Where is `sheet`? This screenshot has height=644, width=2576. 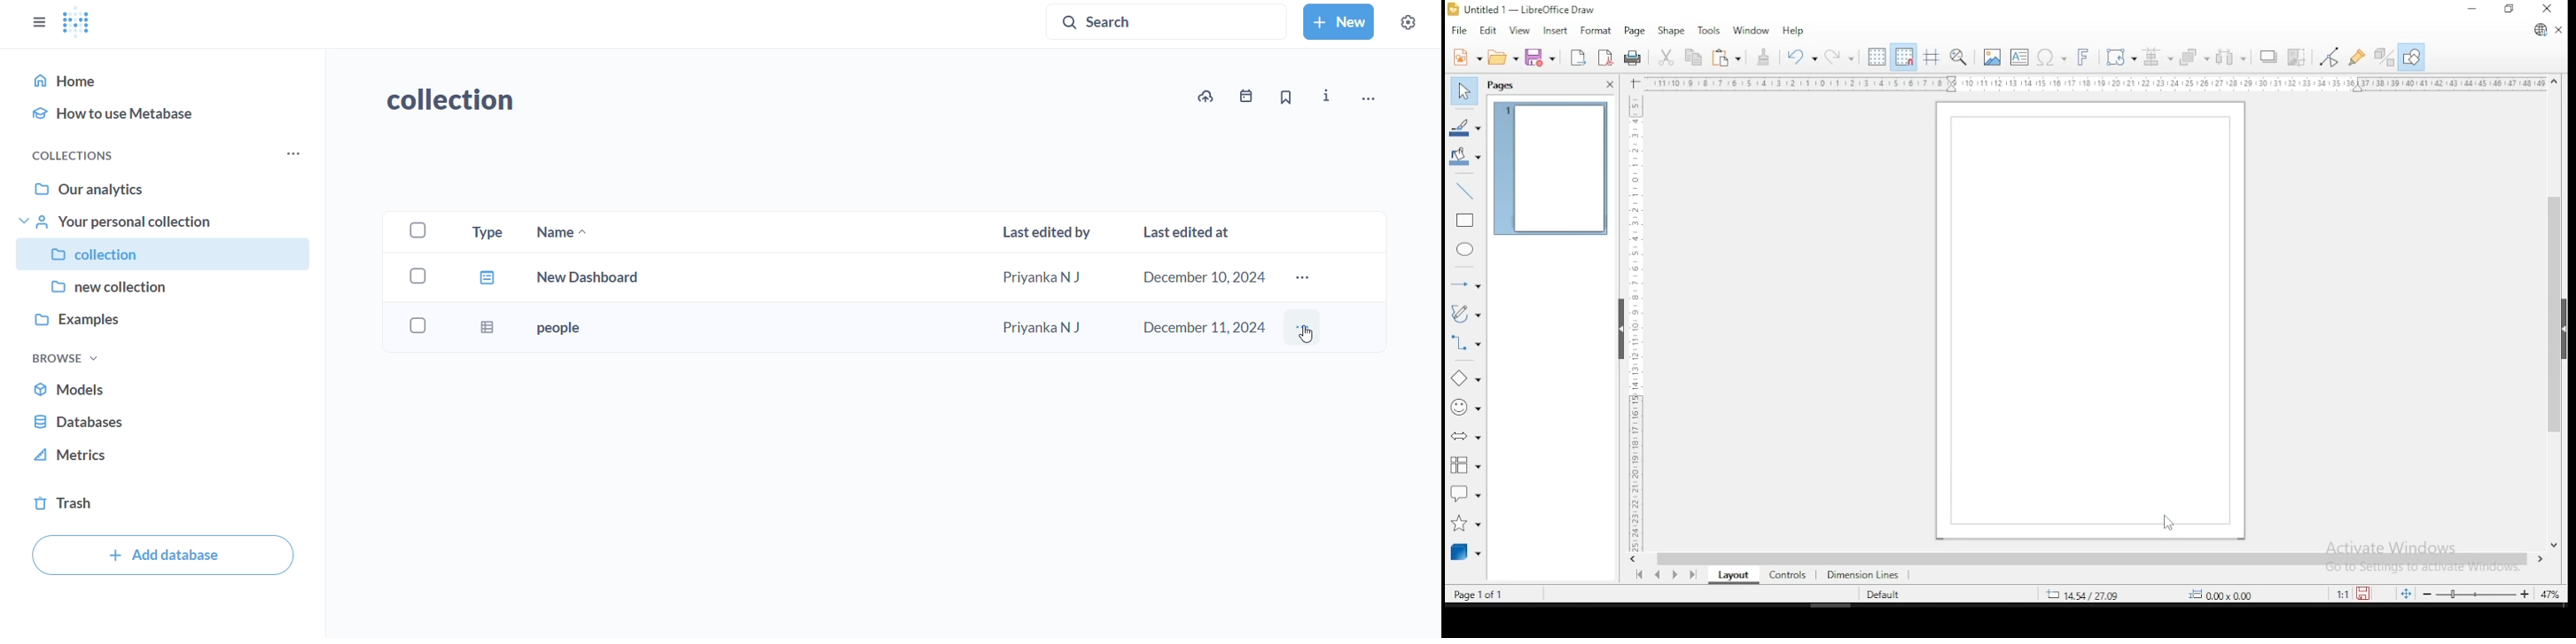 sheet is located at coordinates (485, 327).